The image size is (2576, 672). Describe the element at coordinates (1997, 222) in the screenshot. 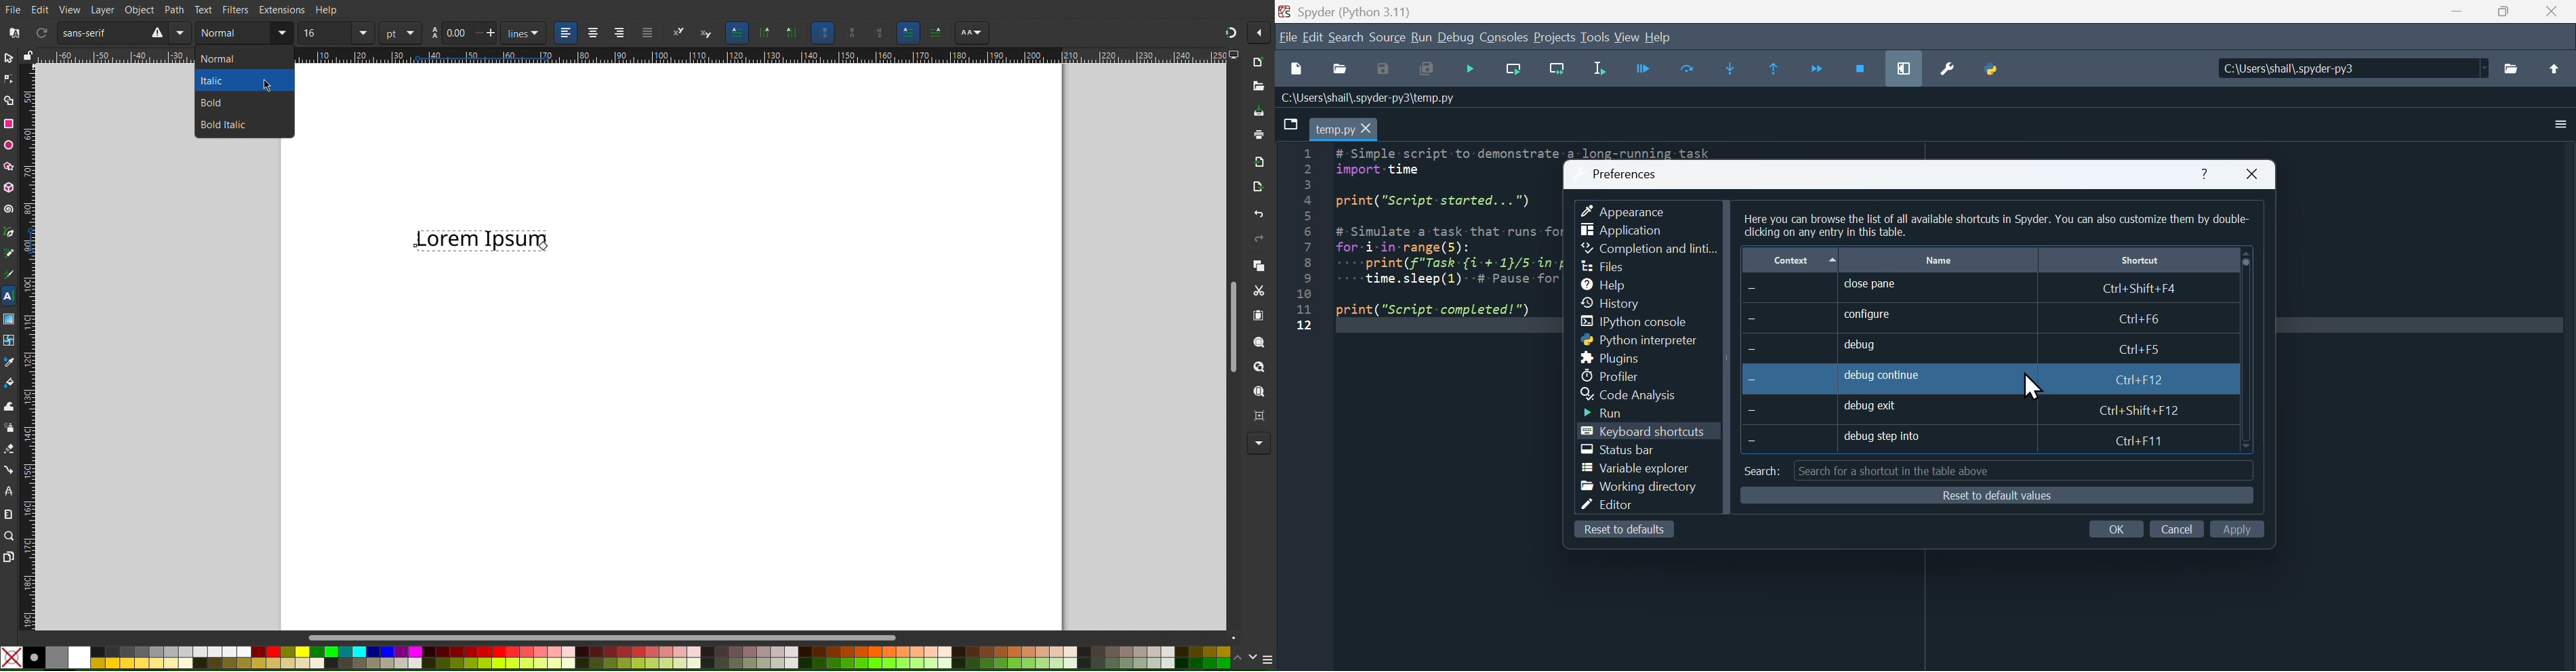

I see `` at that location.